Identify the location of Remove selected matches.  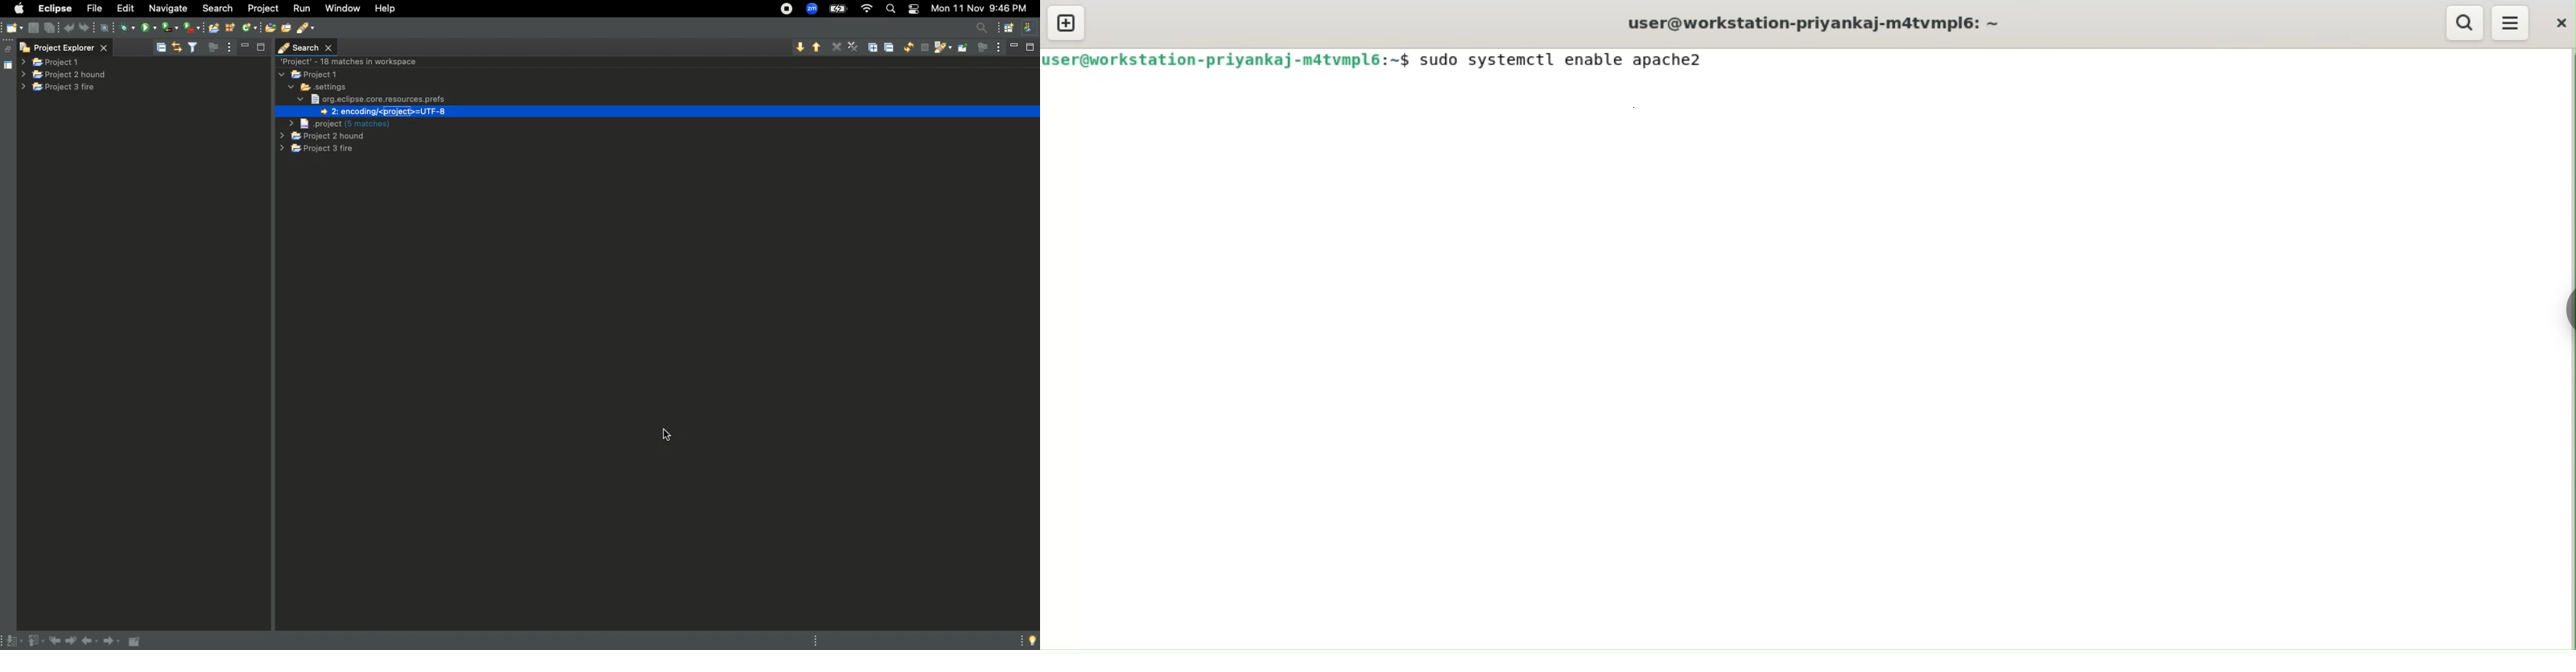
(838, 46).